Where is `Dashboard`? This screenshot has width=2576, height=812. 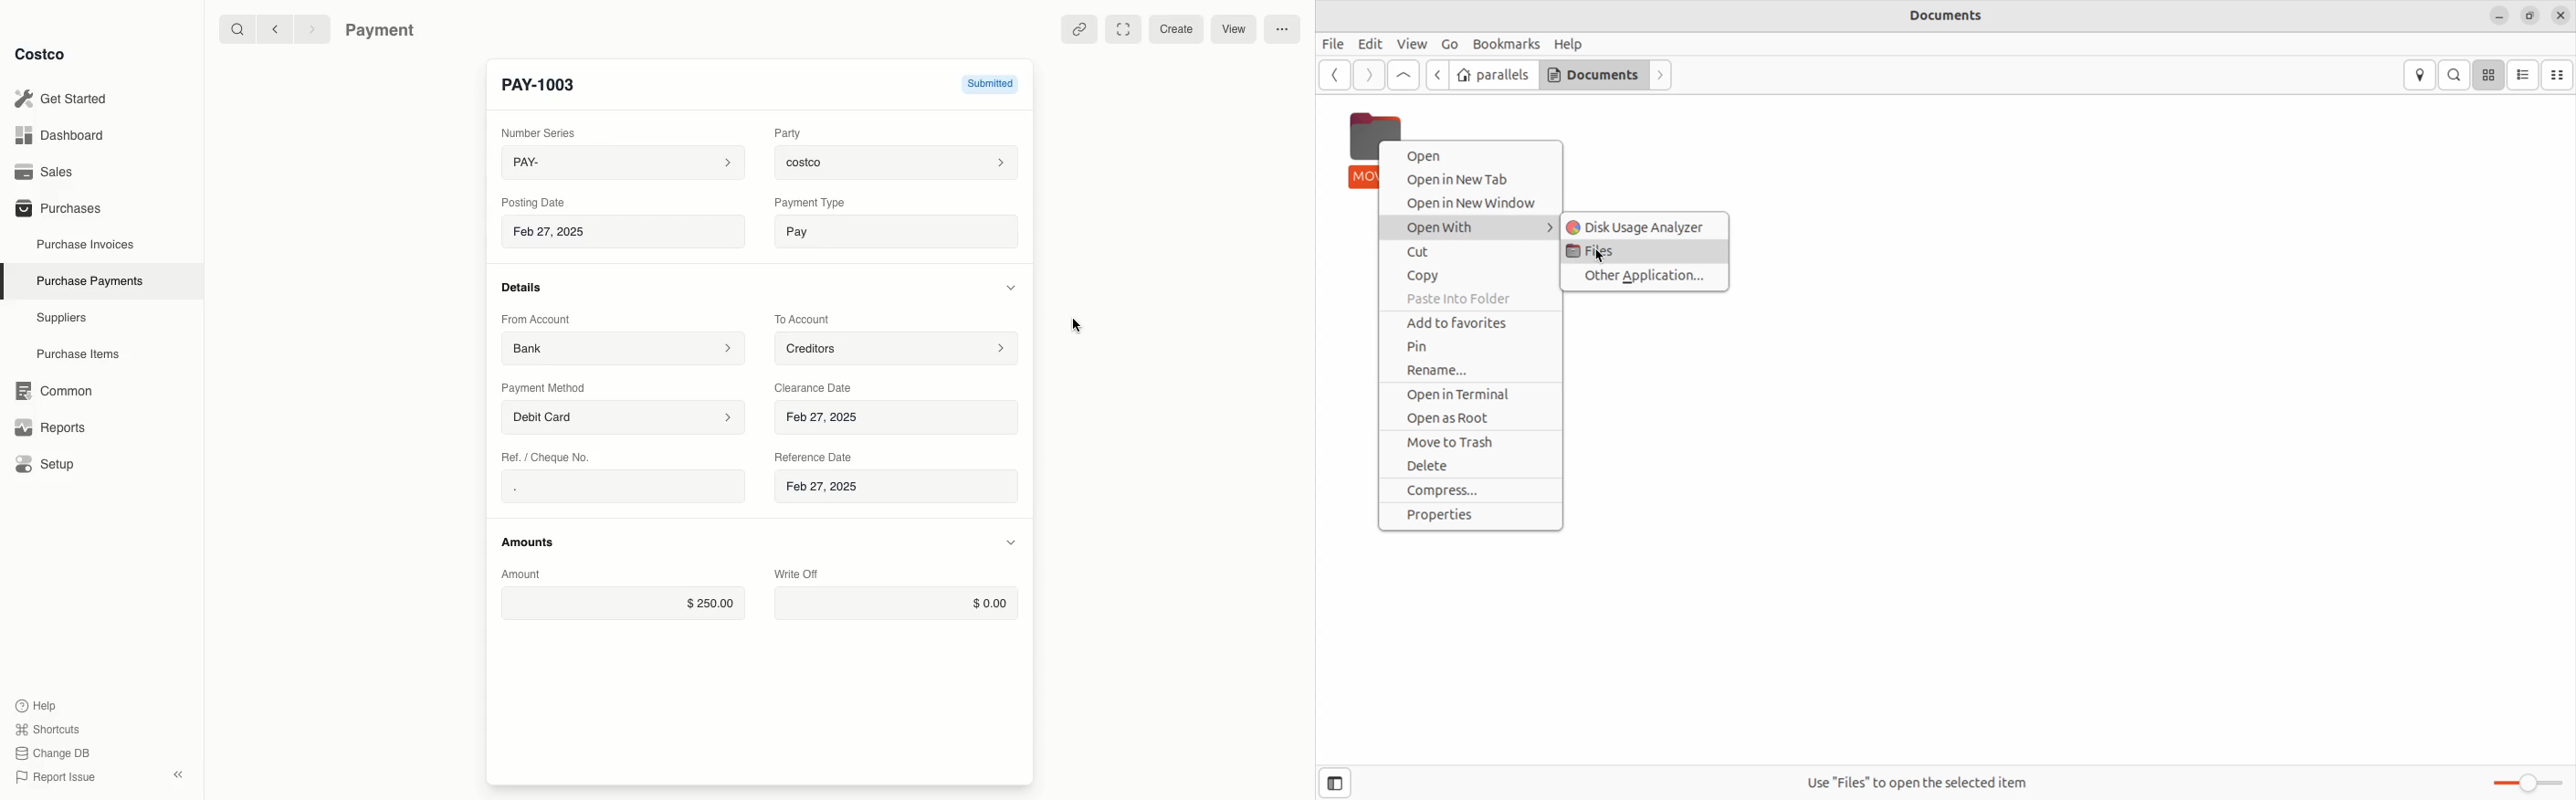 Dashboard is located at coordinates (65, 134).